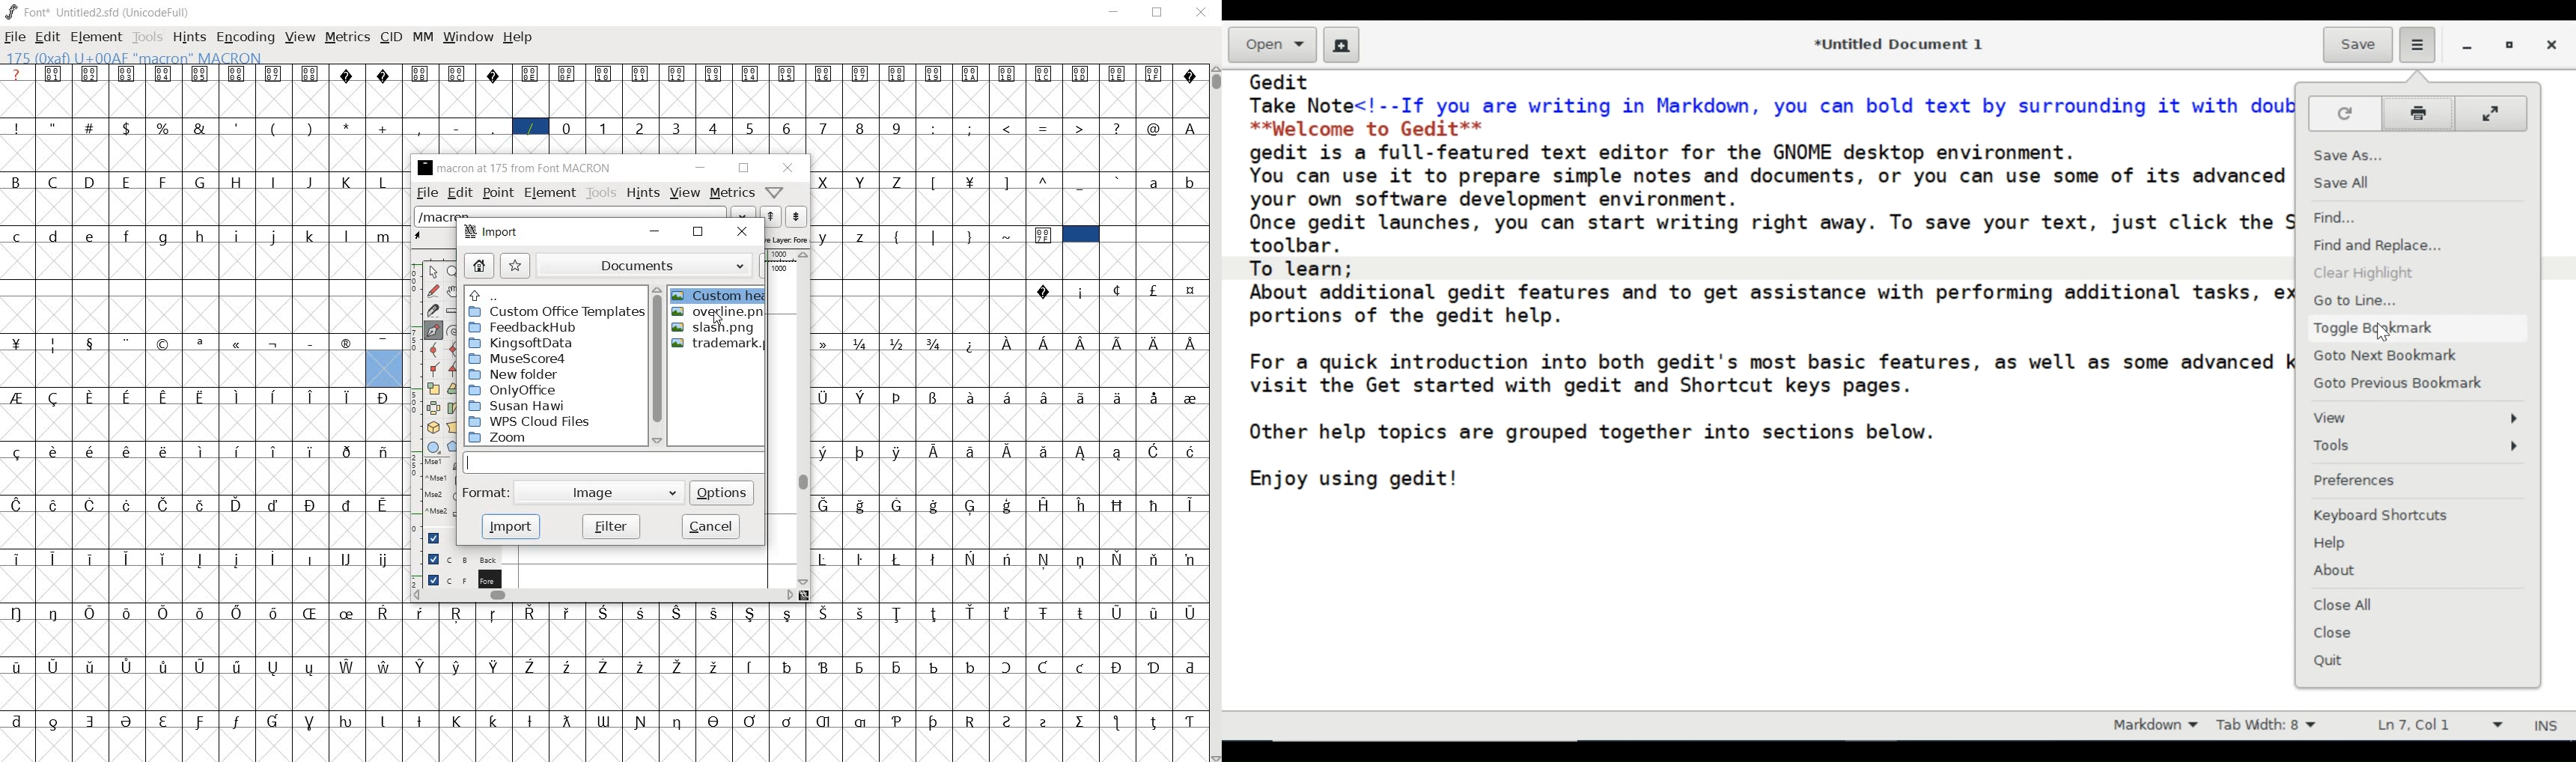 The image size is (2576, 784). Describe the element at coordinates (384, 398) in the screenshot. I see `Symbol` at that location.